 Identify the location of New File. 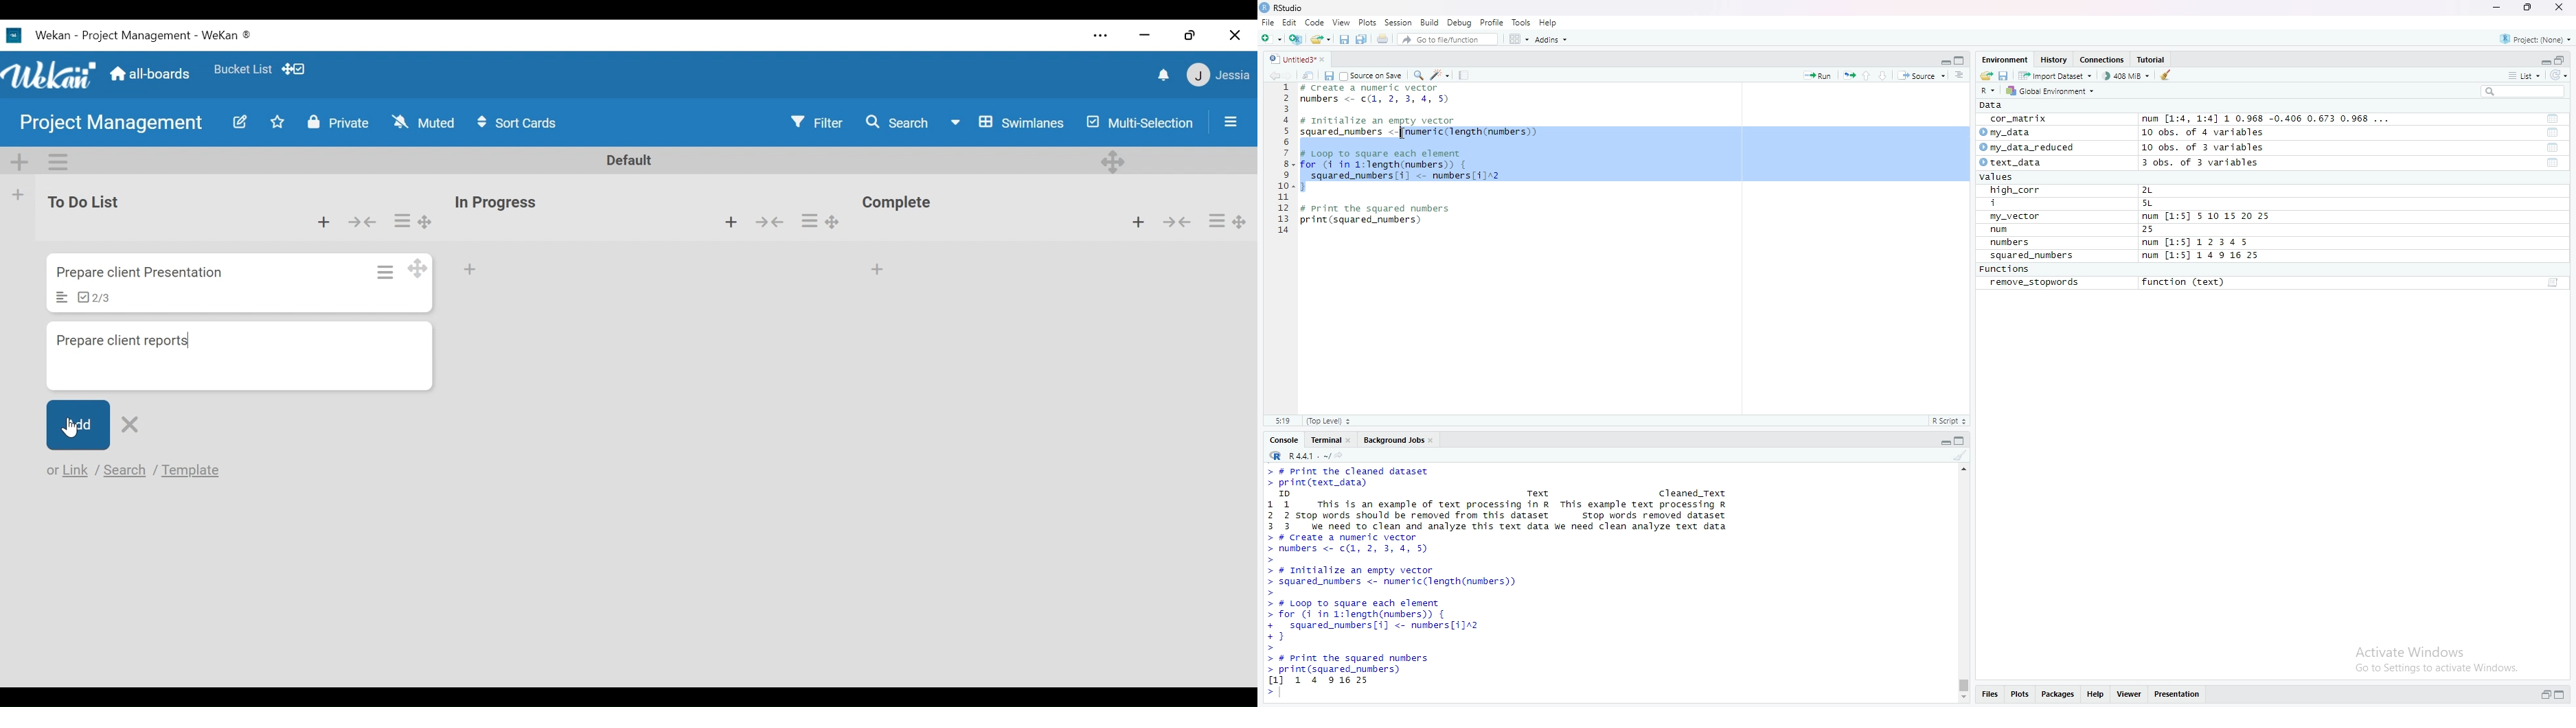
(1270, 37).